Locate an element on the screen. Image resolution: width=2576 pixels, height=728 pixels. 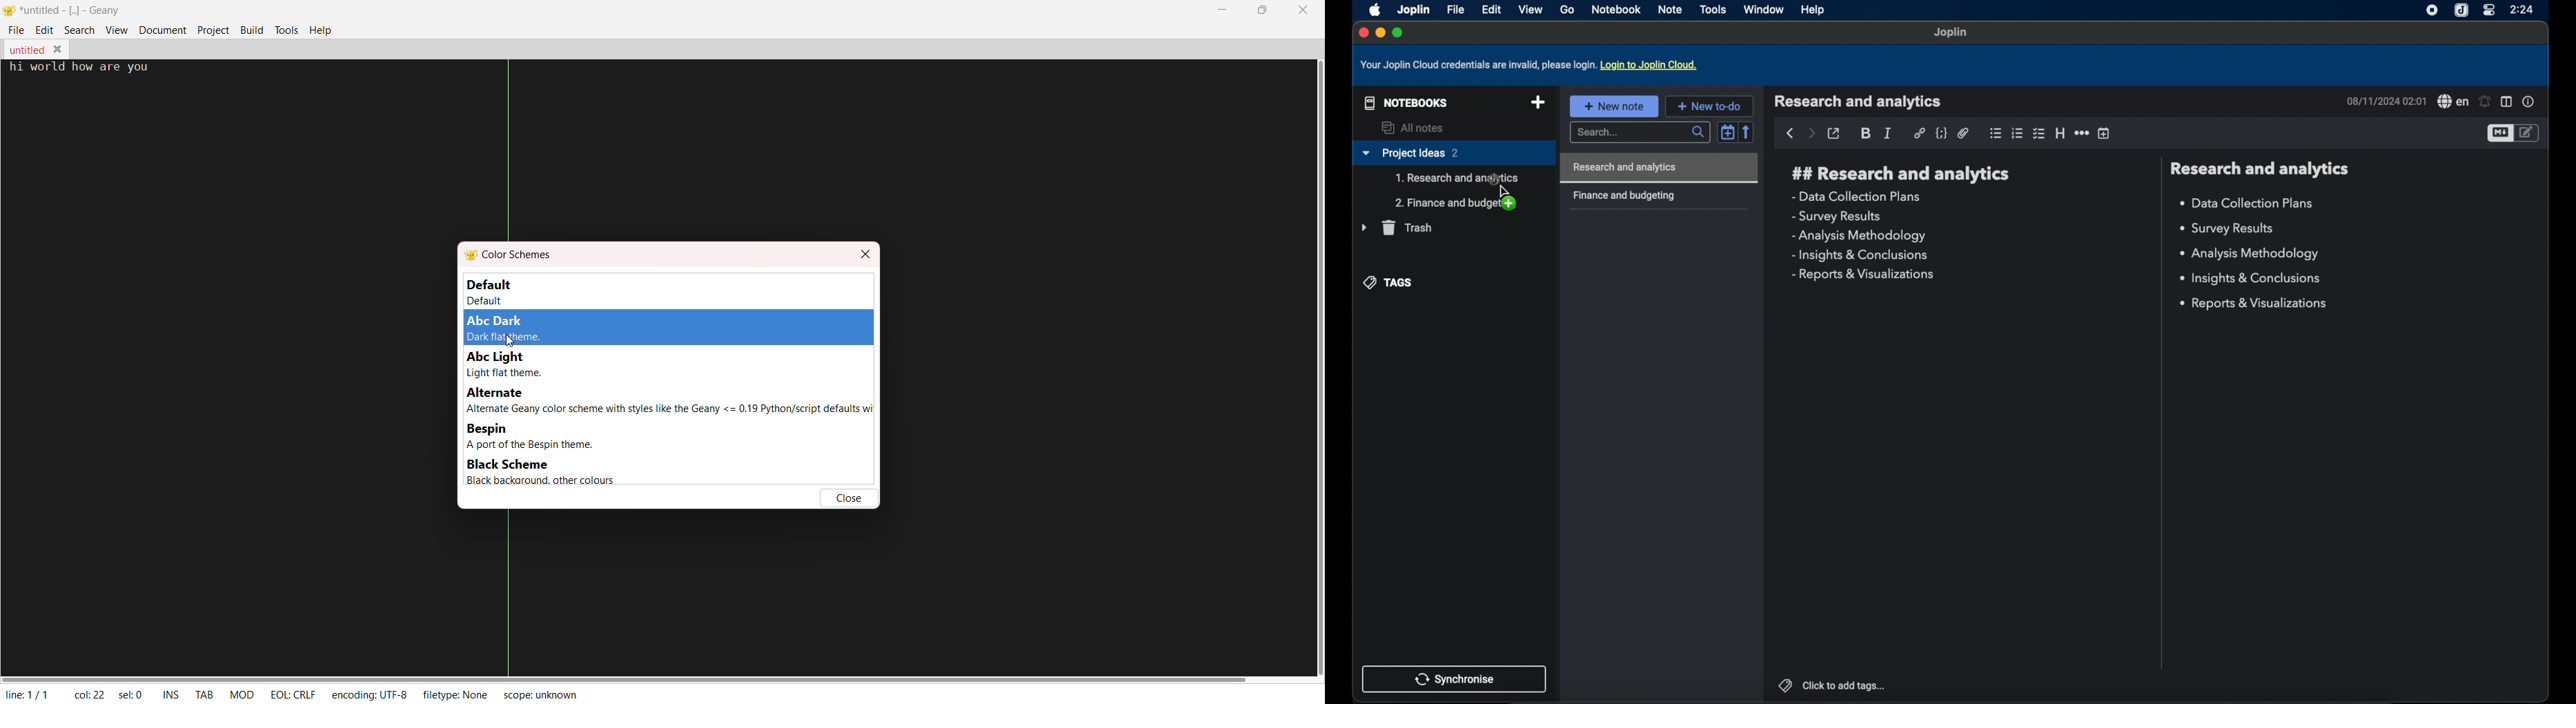
cursor is located at coordinates (511, 344).